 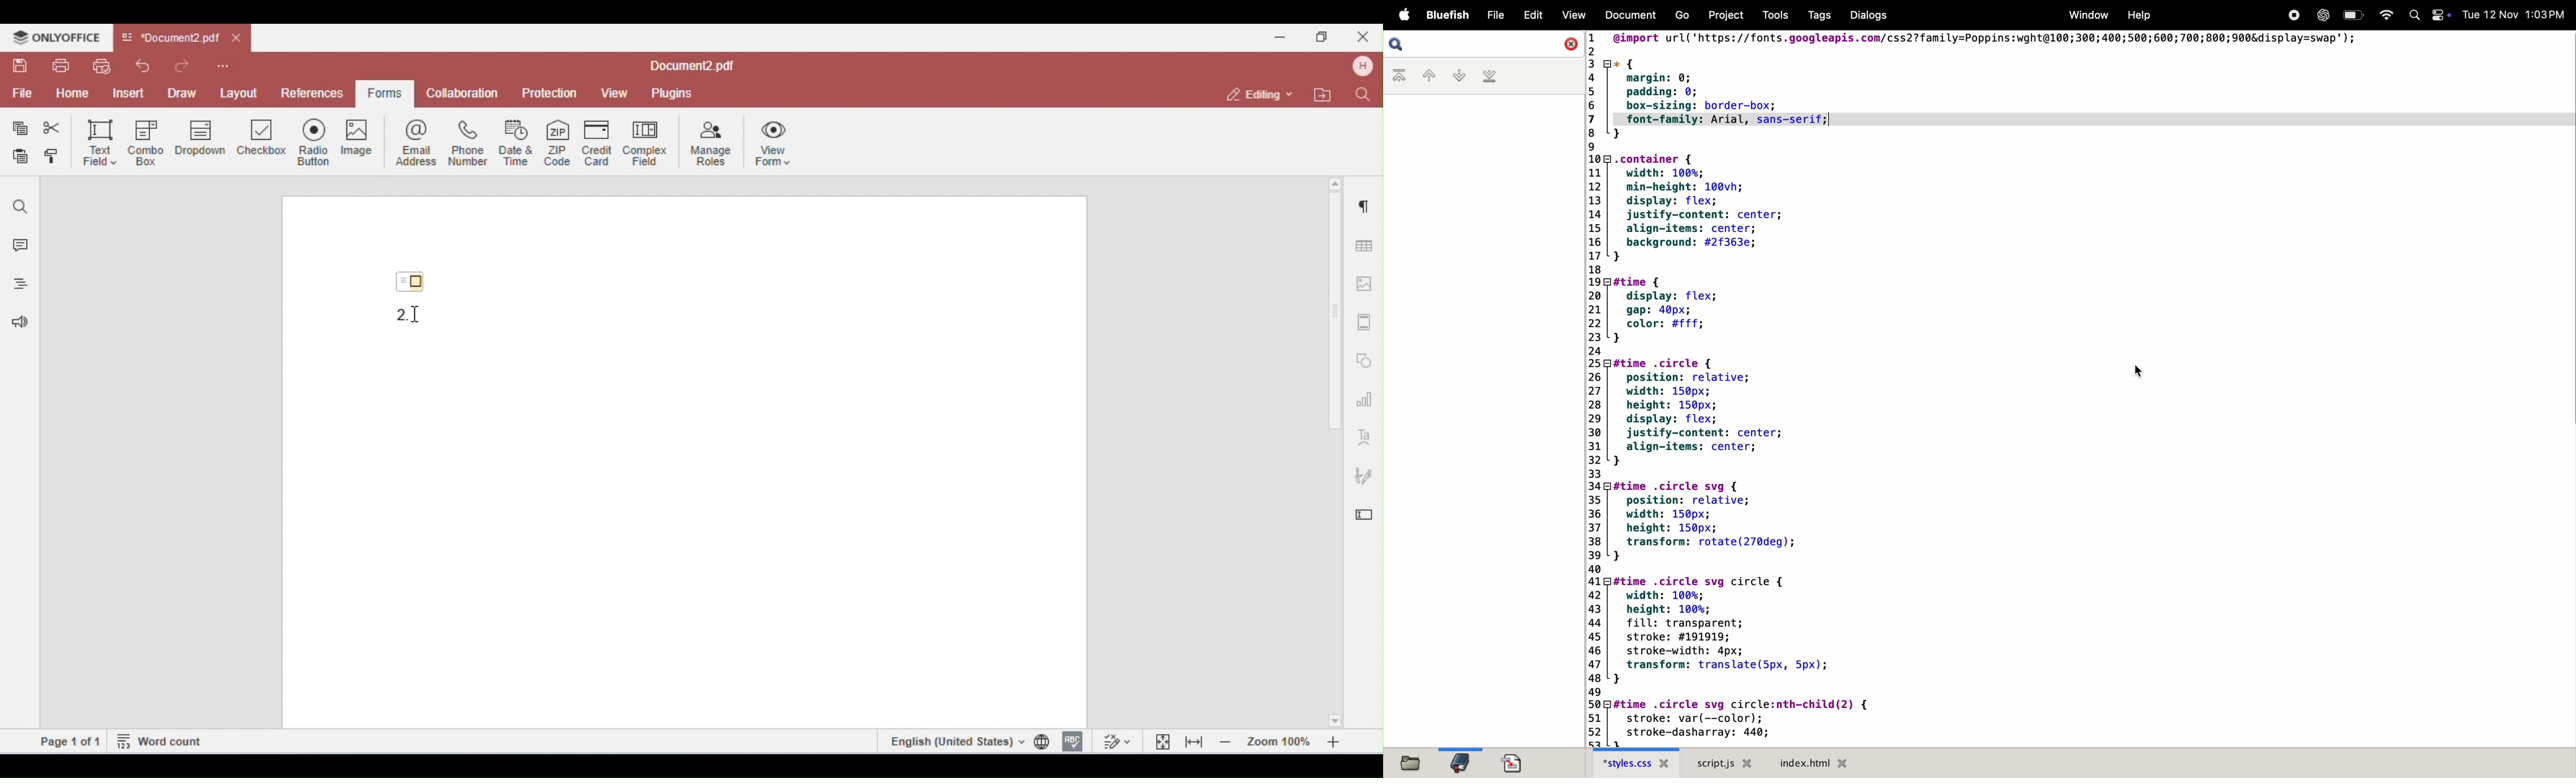 What do you see at coordinates (1686, 15) in the screenshot?
I see `go` at bounding box center [1686, 15].